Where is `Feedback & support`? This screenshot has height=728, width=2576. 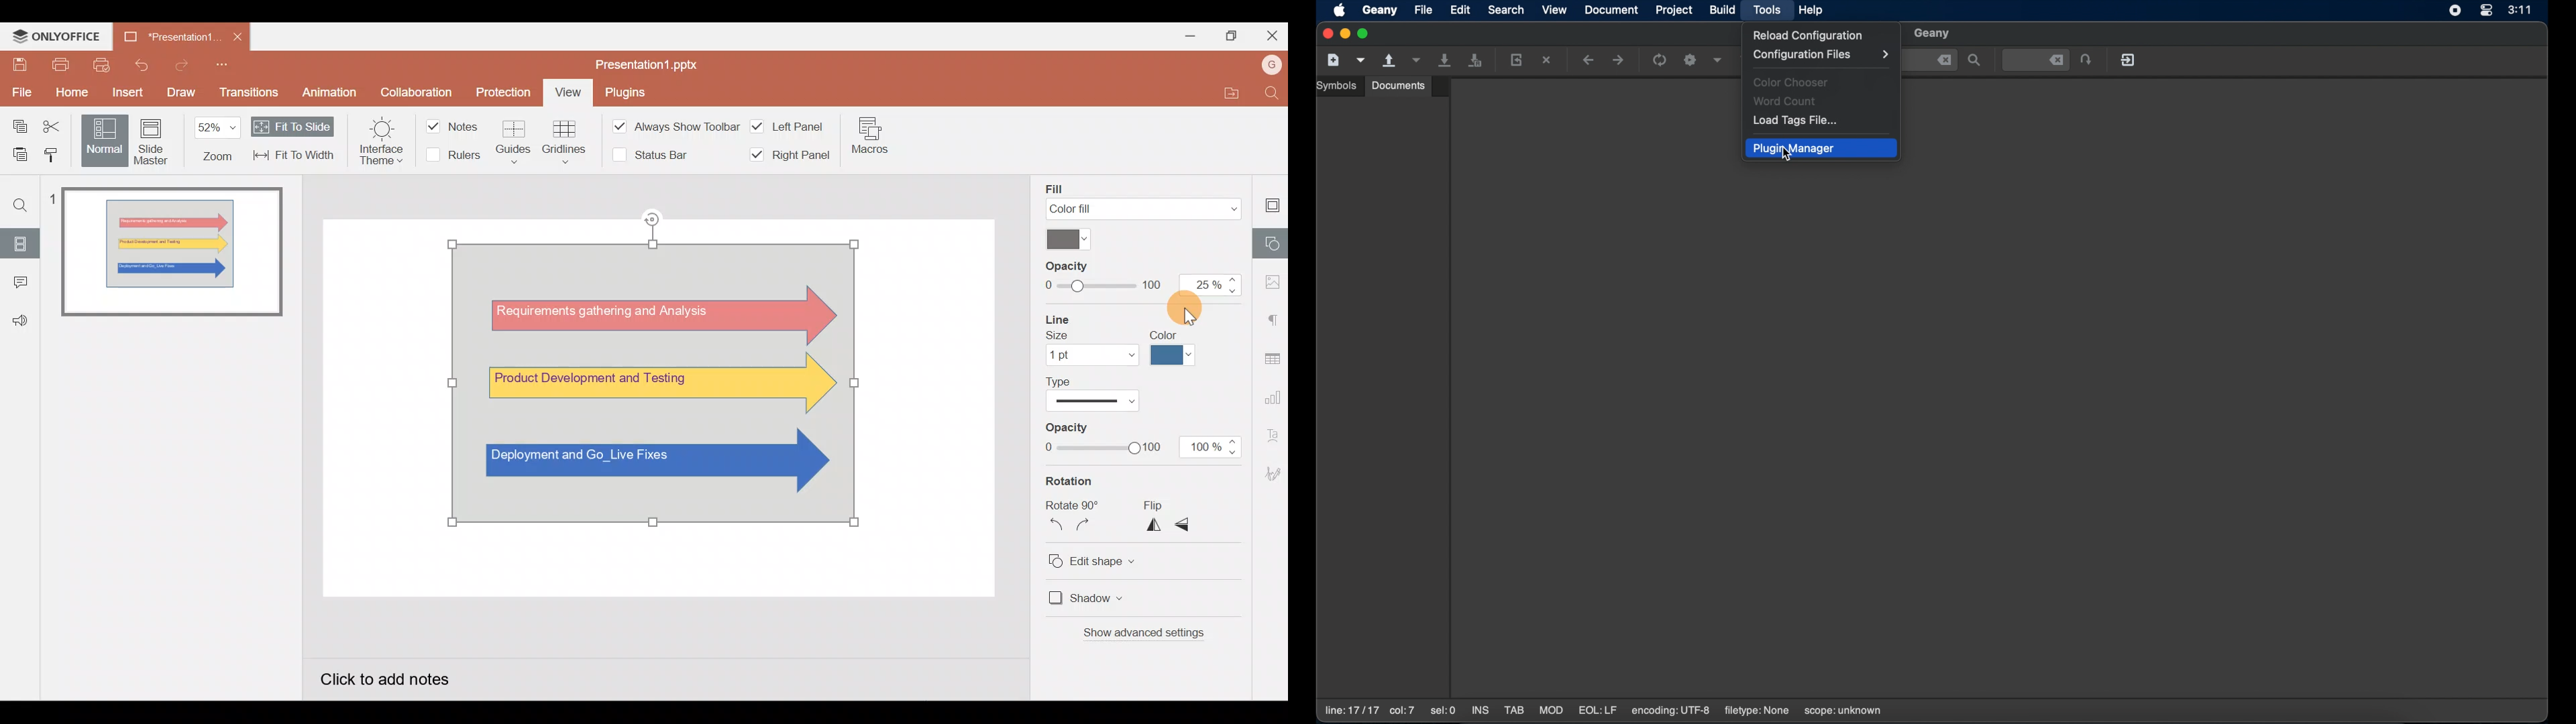 Feedback & support is located at coordinates (21, 316).